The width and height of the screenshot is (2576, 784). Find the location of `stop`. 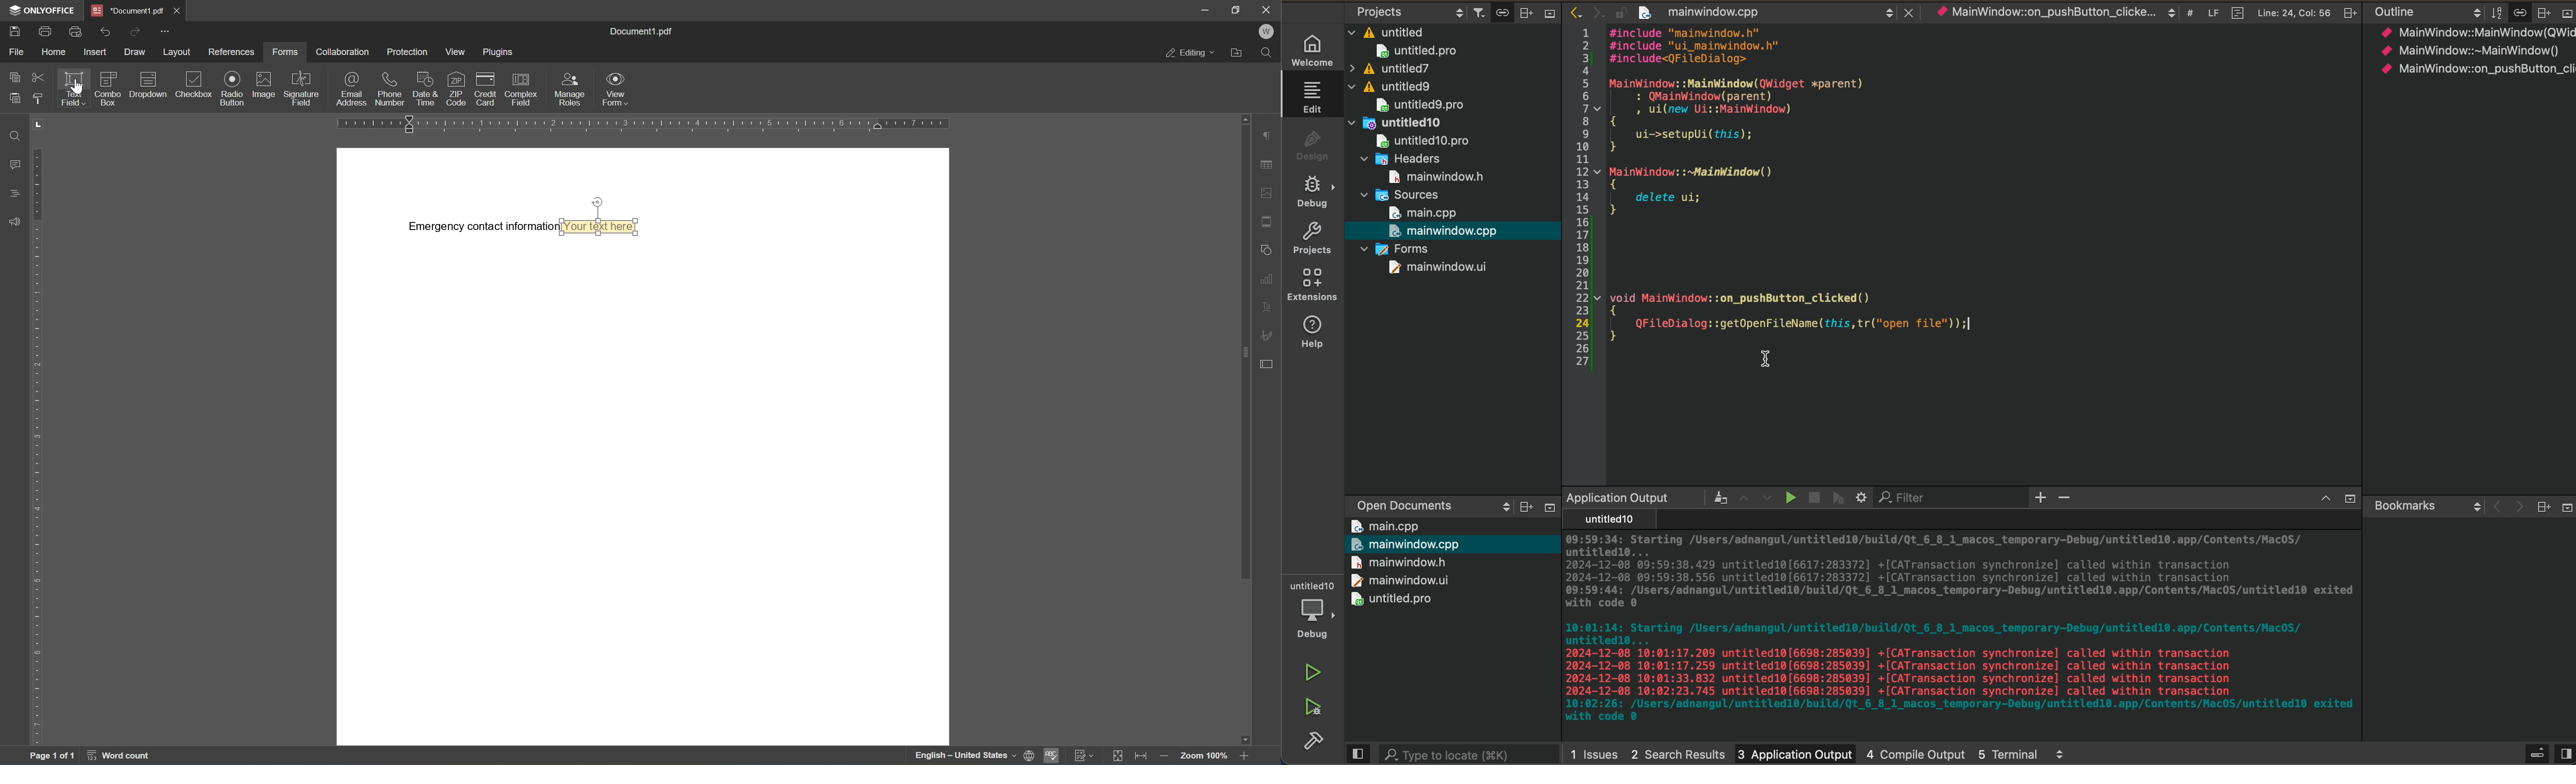

stop is located at coordinates (1811, 495).